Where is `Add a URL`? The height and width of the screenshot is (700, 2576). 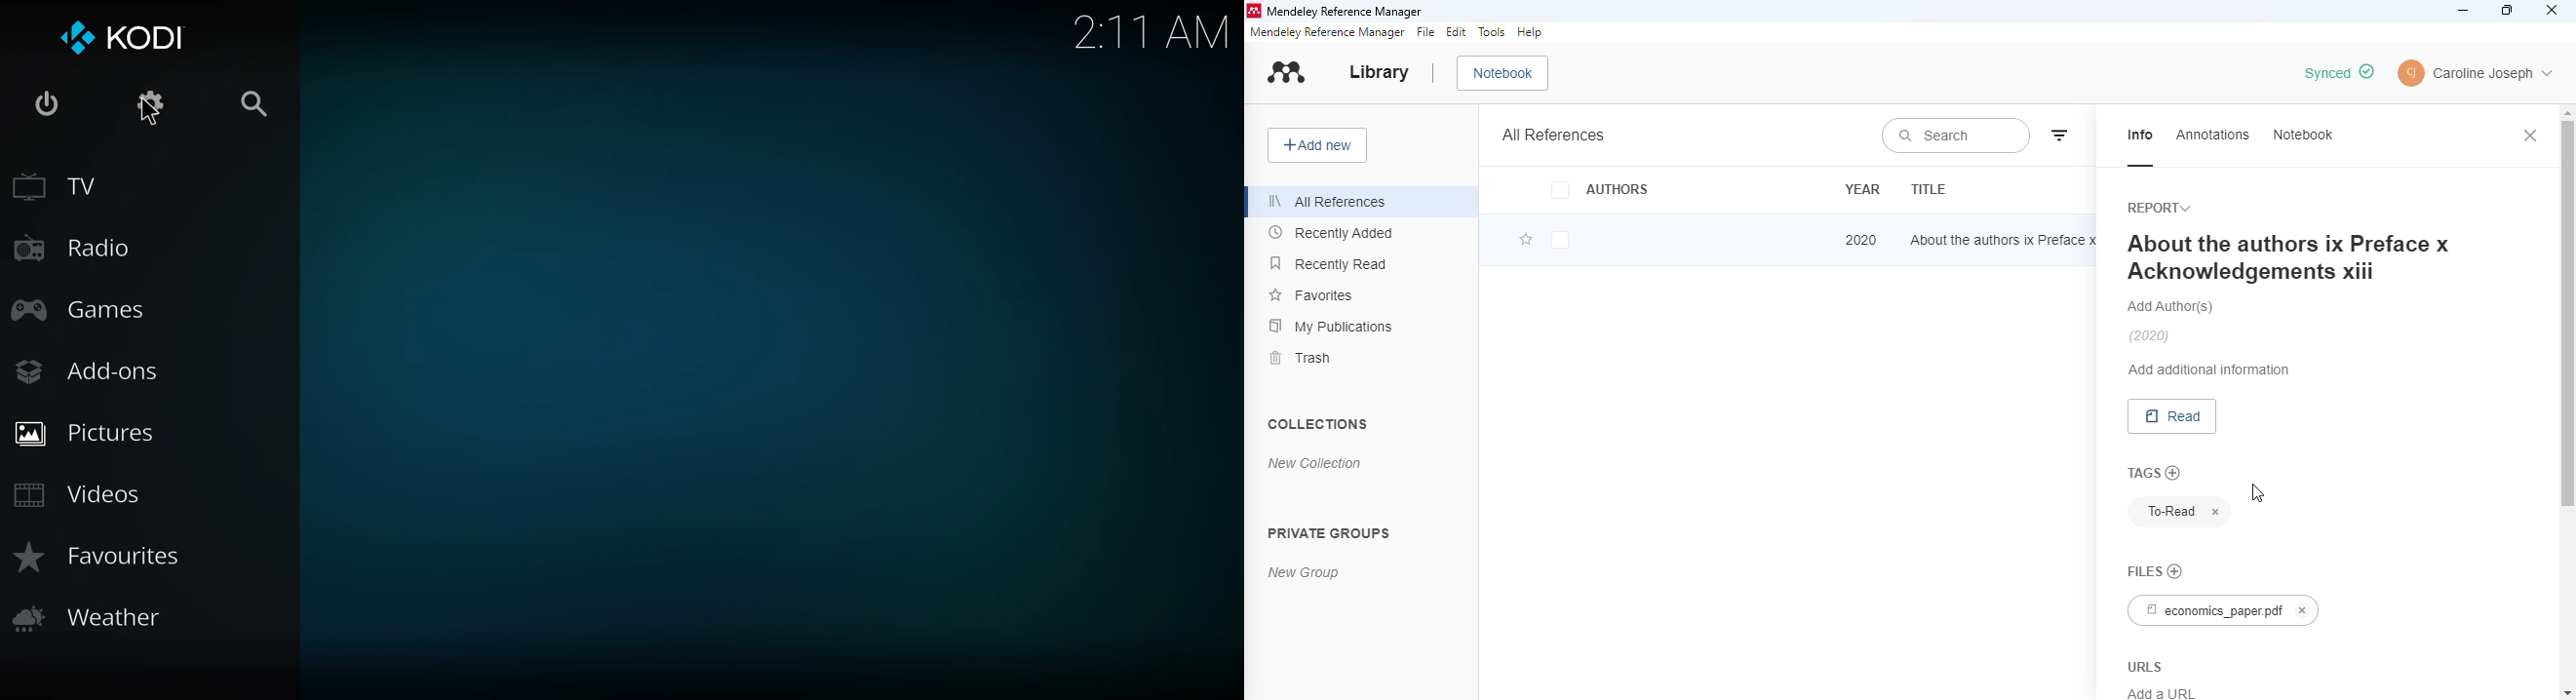
Add a URL is located at coordinates (2162, 690).